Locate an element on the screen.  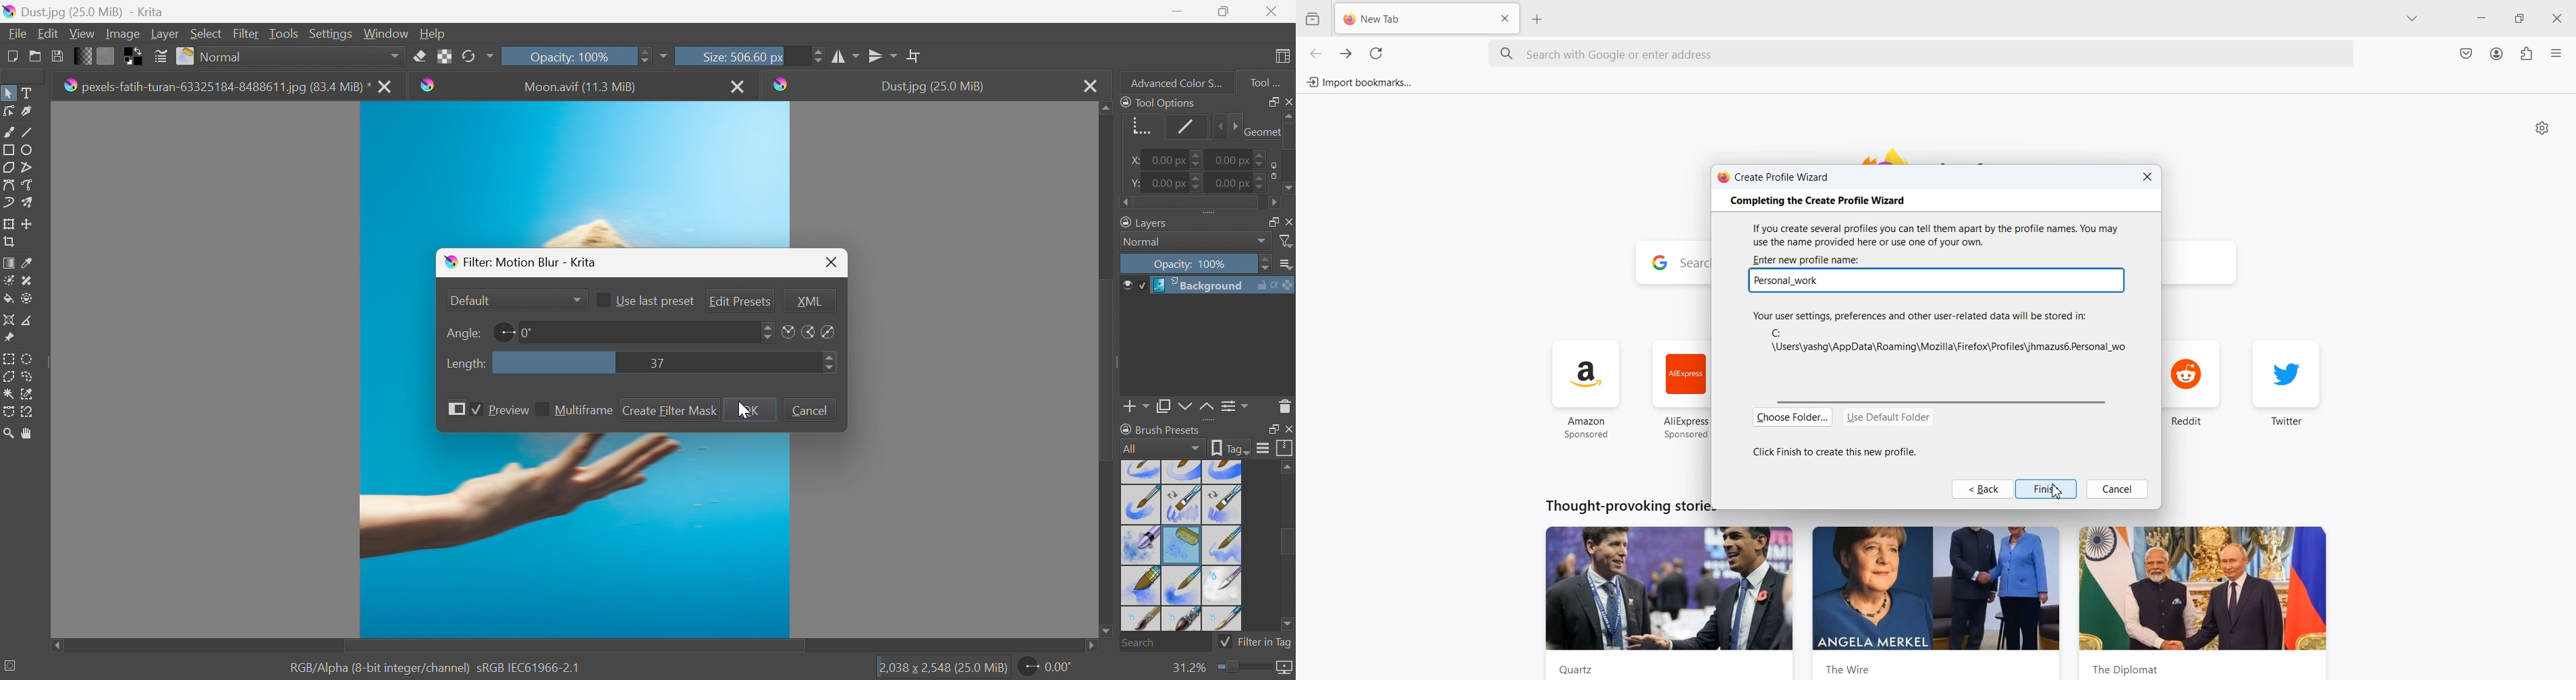
Edit is located at coordinates (47, 33).